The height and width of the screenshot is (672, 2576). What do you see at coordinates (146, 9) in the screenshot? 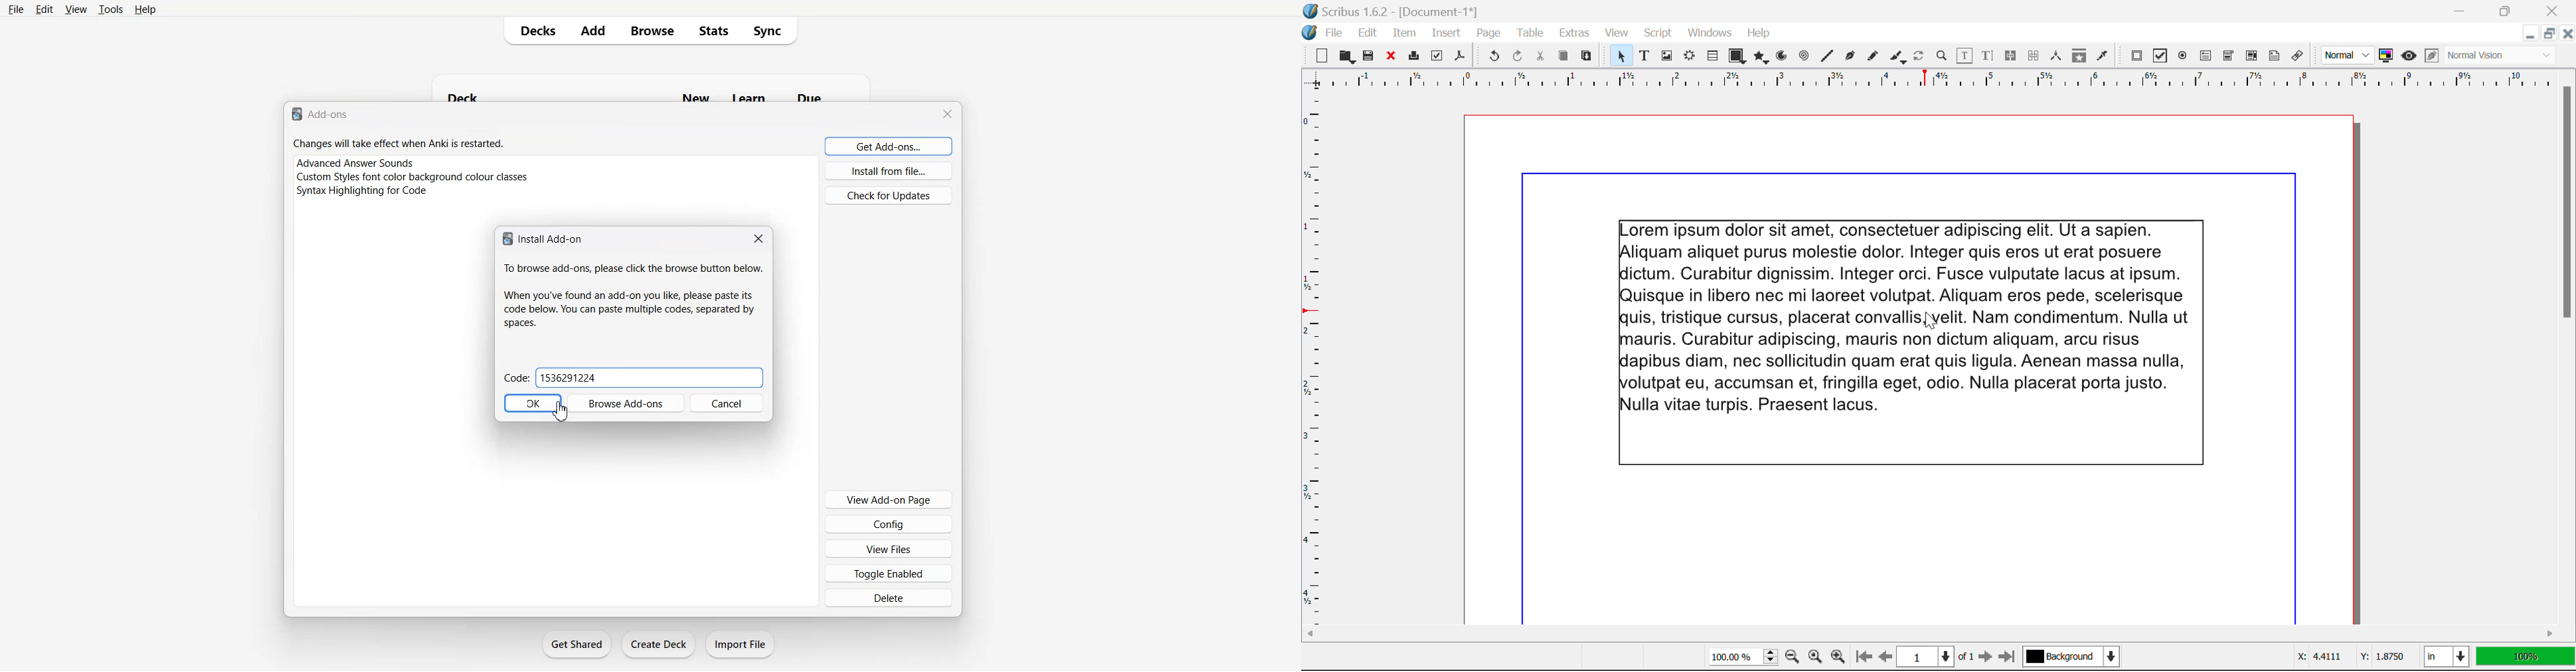
I see `Help` at bounding box center [146, 9].